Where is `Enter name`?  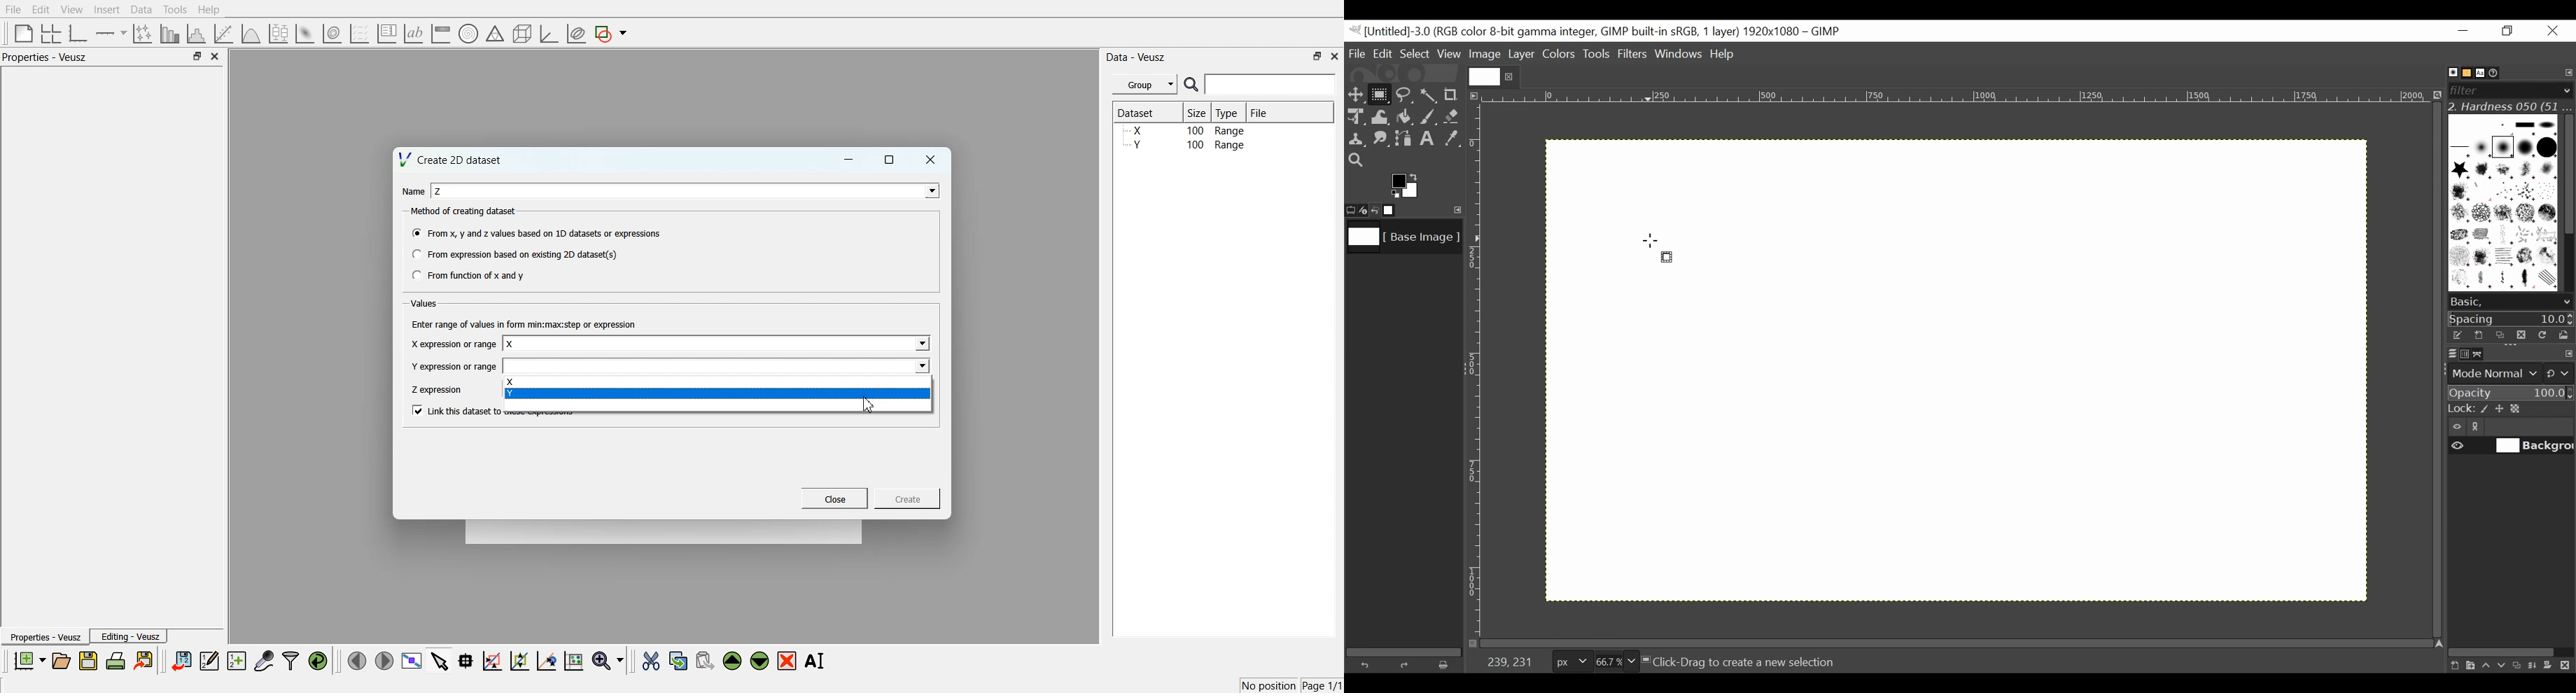
Enter name is located at coordinates (687, 190).